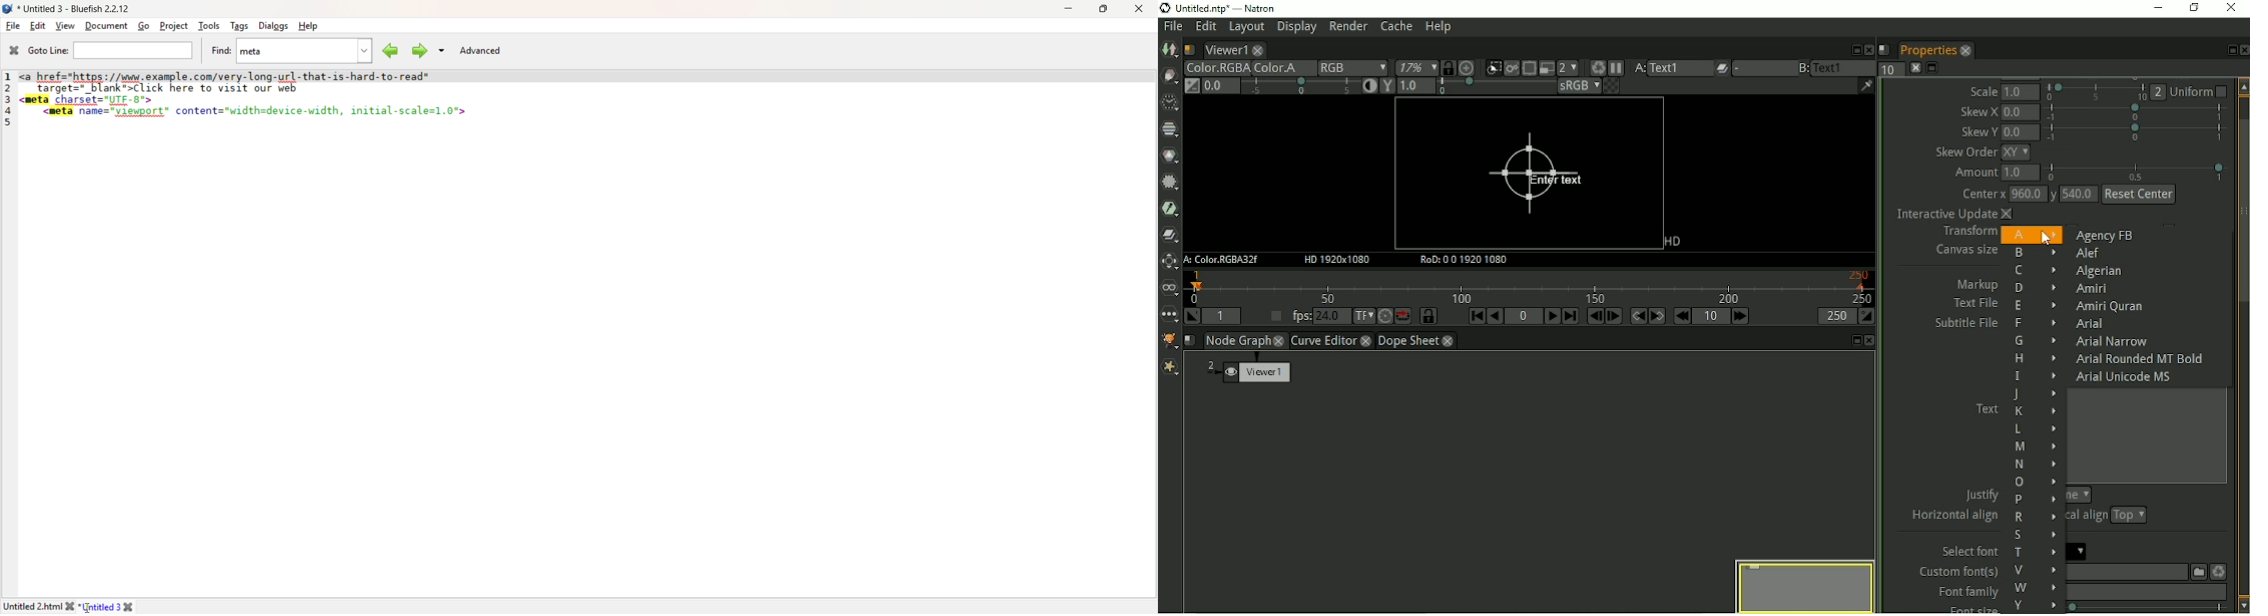 This screenshot has height=616, width=2268. I want to click on A, so click(1638, 68).